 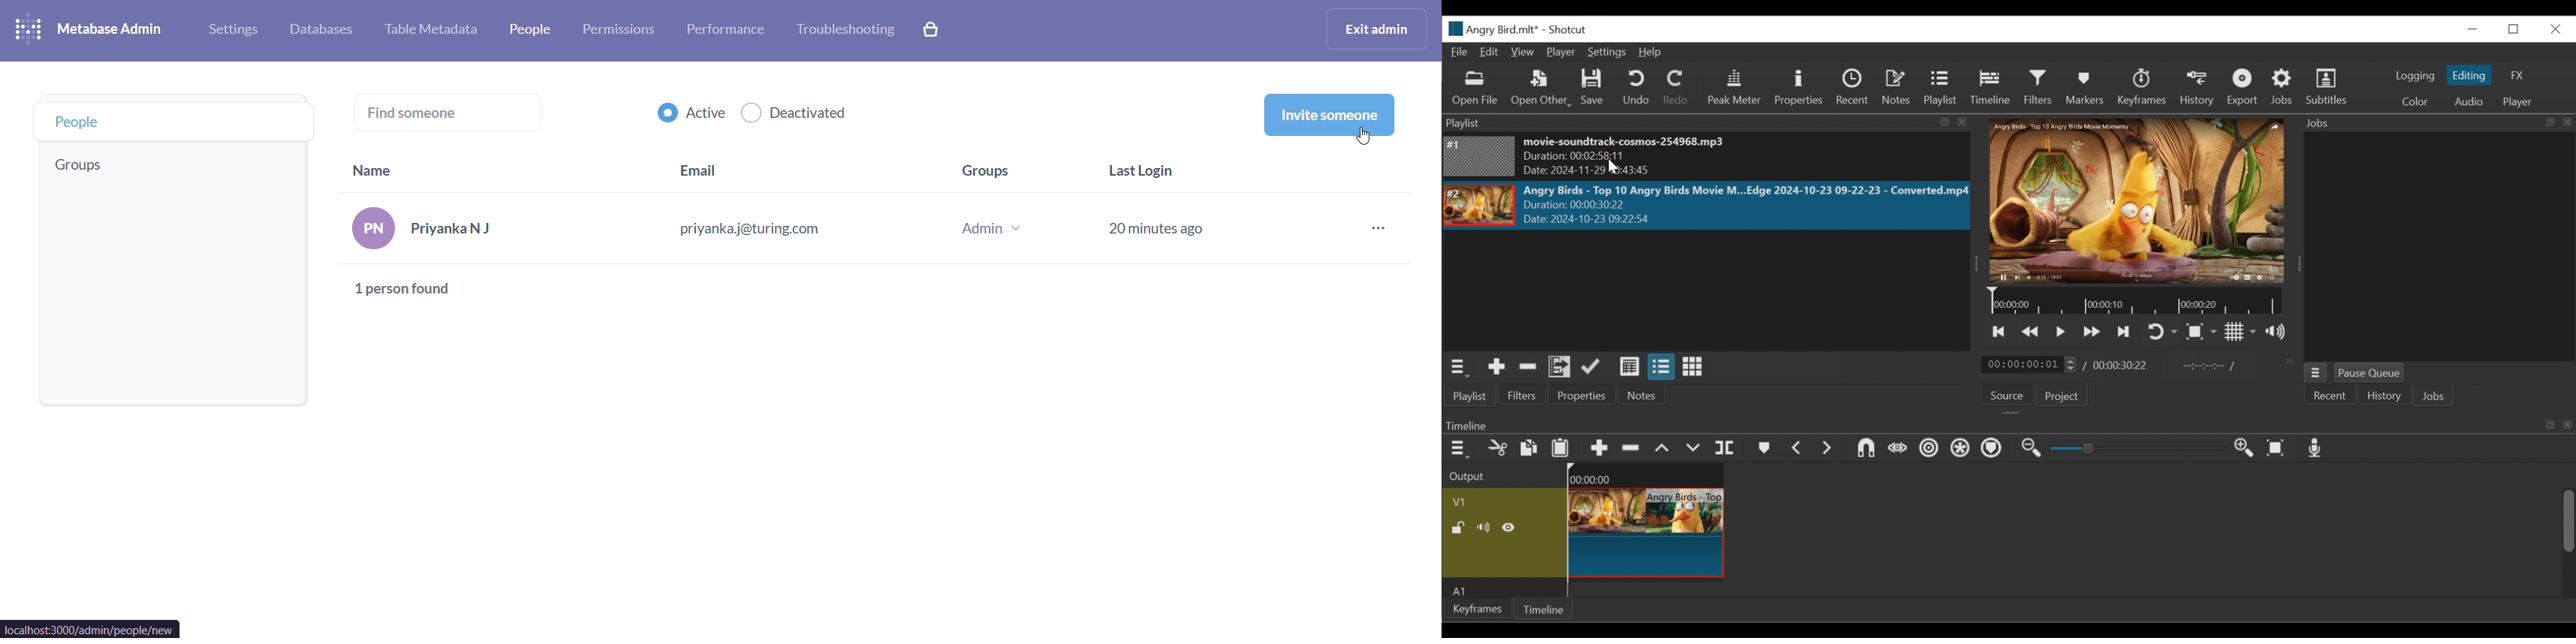 What do you see at coordinates (1629, 368) in the screenshot?
I see `View as details` at bounding box center [1629, 368].